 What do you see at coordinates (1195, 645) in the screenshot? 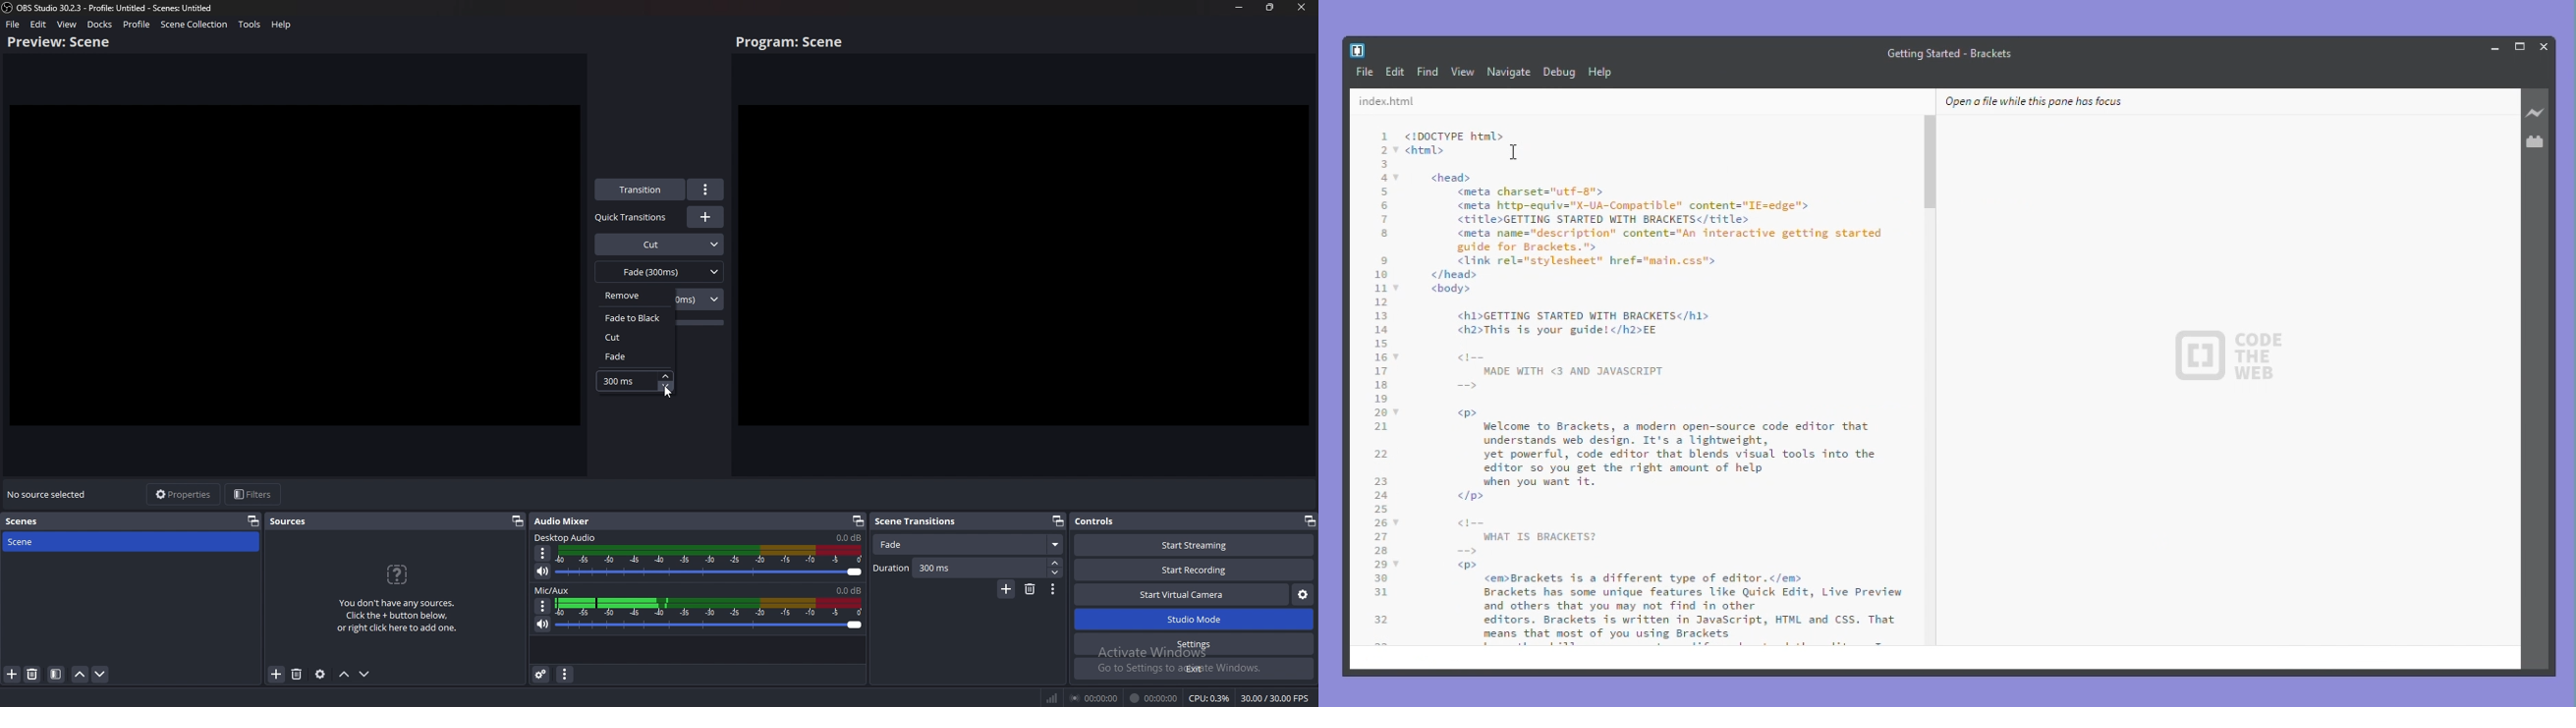
I see `Settings` at bounding box center [1195, 645].